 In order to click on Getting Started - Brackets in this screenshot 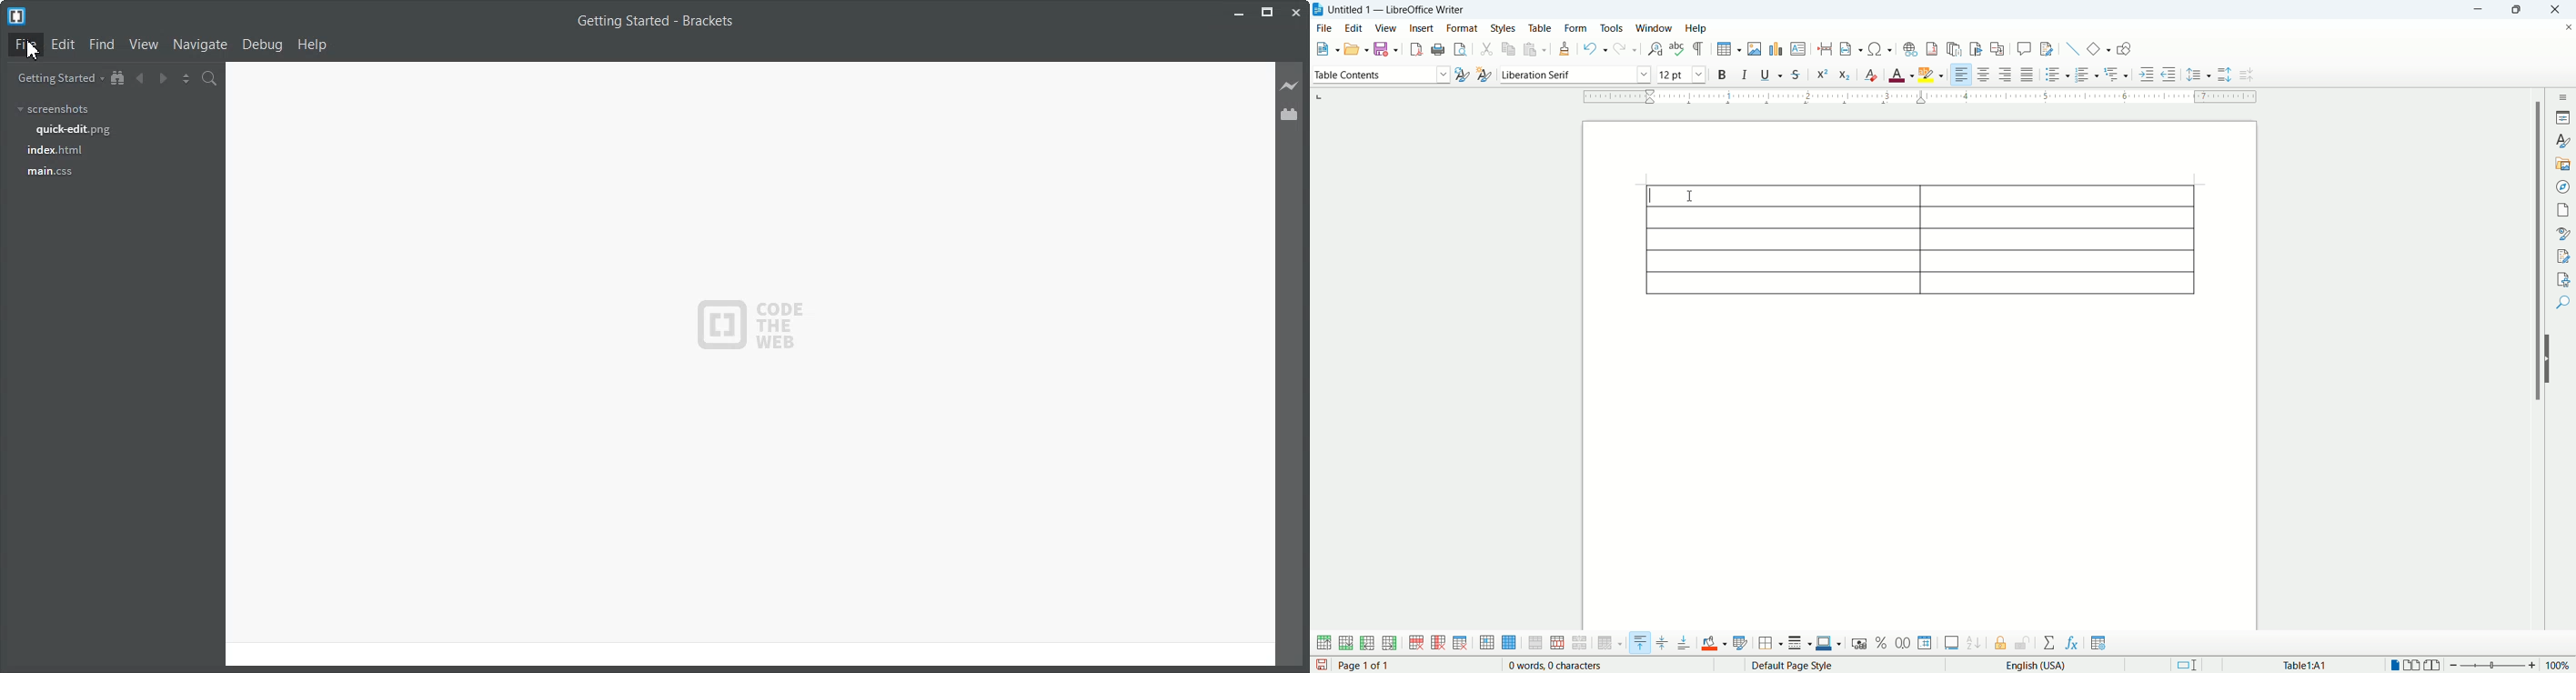, I will do `click(656, 23)`.